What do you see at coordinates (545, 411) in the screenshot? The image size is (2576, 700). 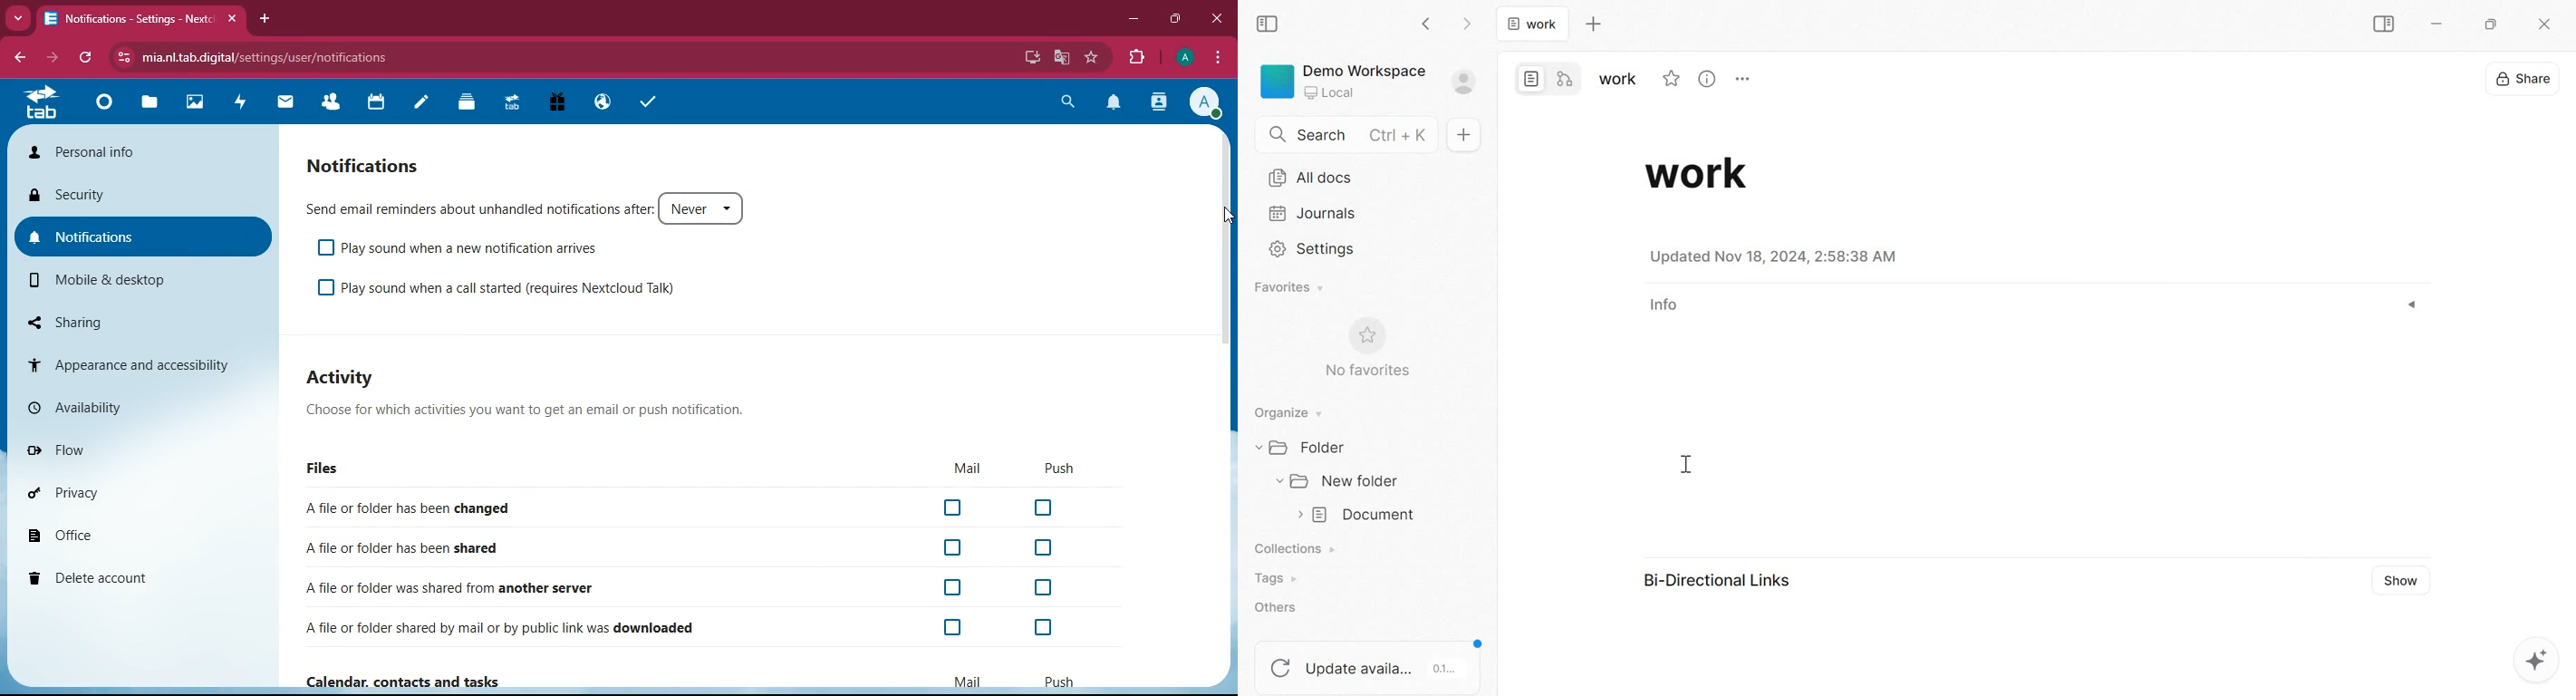 I see `Choose for which activities you want to get an email or push notification.` at bounding box center [545, 411].